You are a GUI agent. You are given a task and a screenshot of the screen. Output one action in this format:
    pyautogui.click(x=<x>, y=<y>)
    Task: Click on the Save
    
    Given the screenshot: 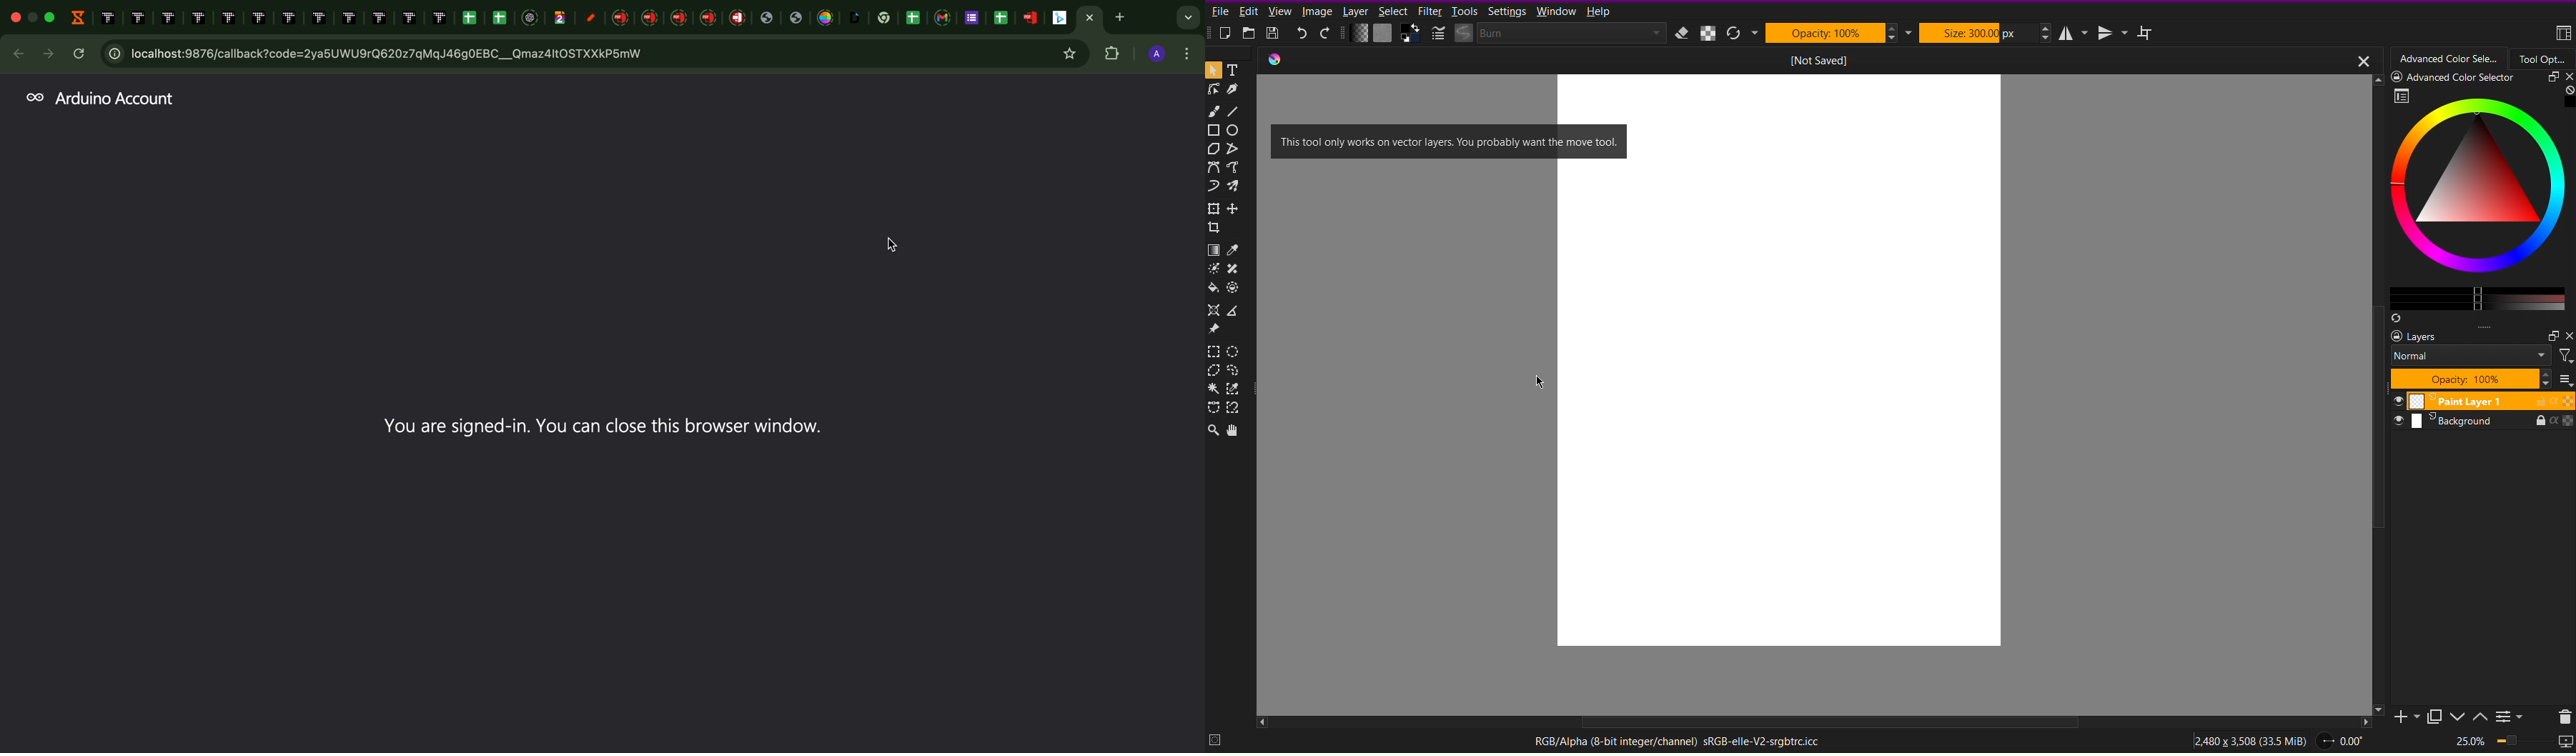 What is the action you would take?
    pyautogui.click(x=1276, y=34)
    